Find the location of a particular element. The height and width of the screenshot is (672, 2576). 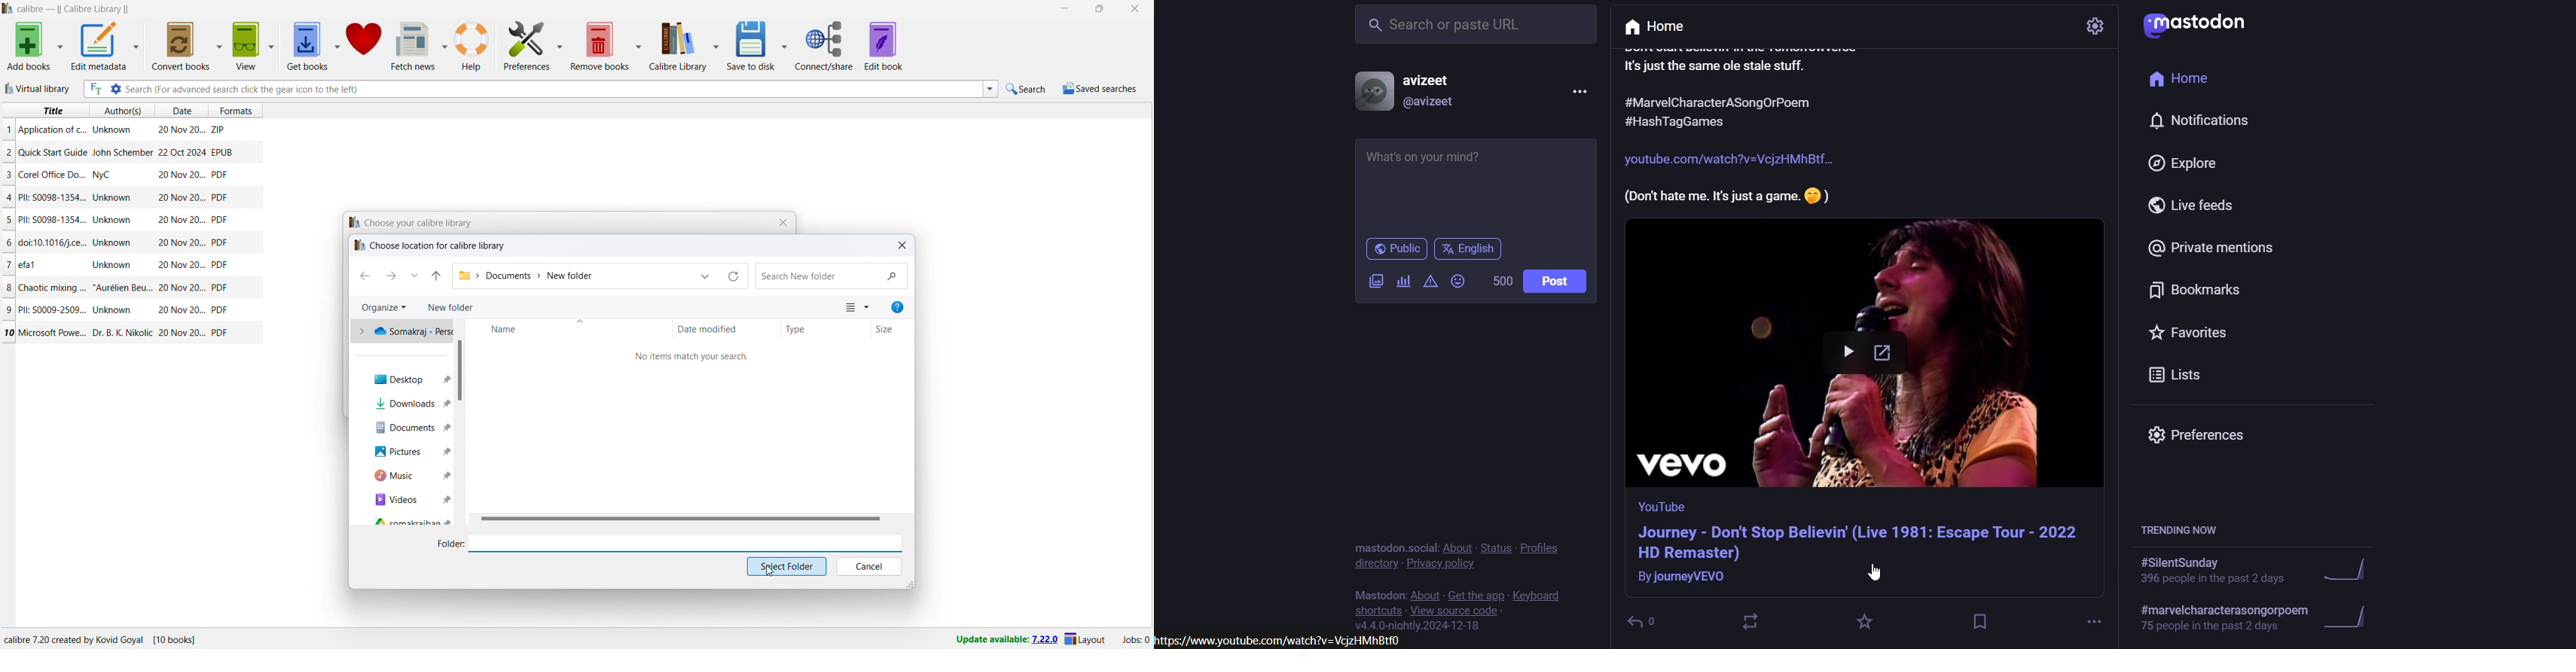

advanced search is located at coordinates (115, 89).